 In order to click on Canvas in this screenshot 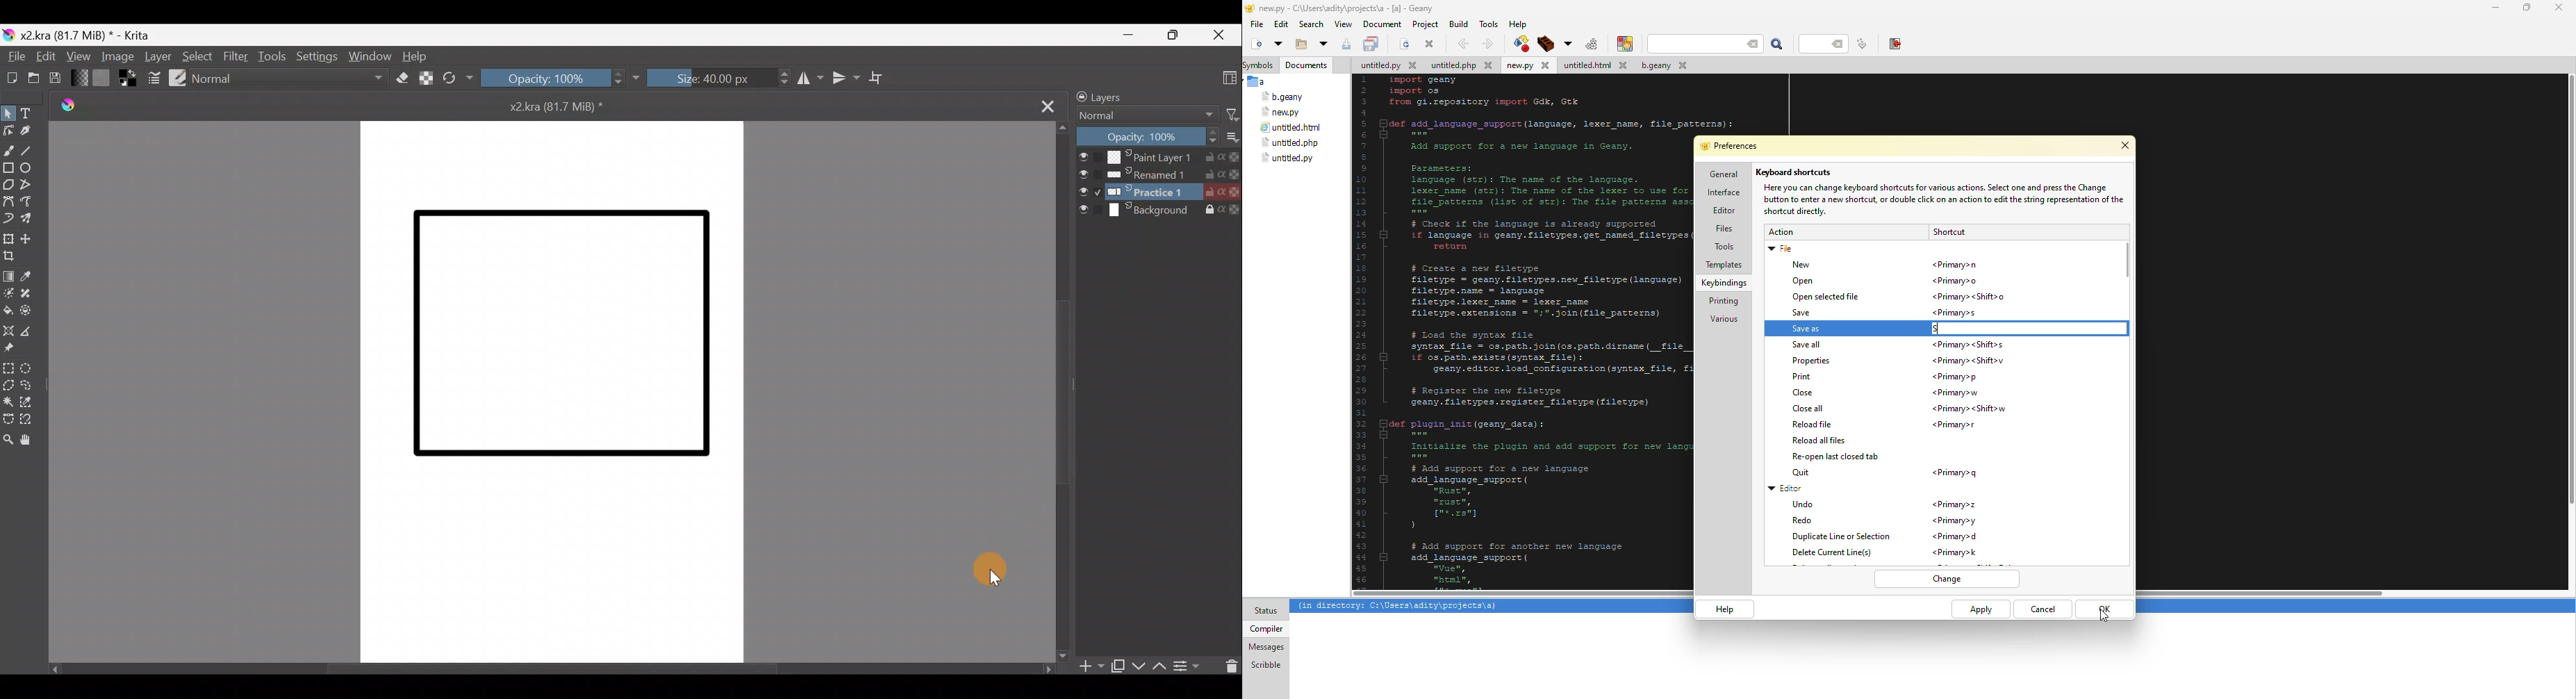, I will do `click(555, 393)`.